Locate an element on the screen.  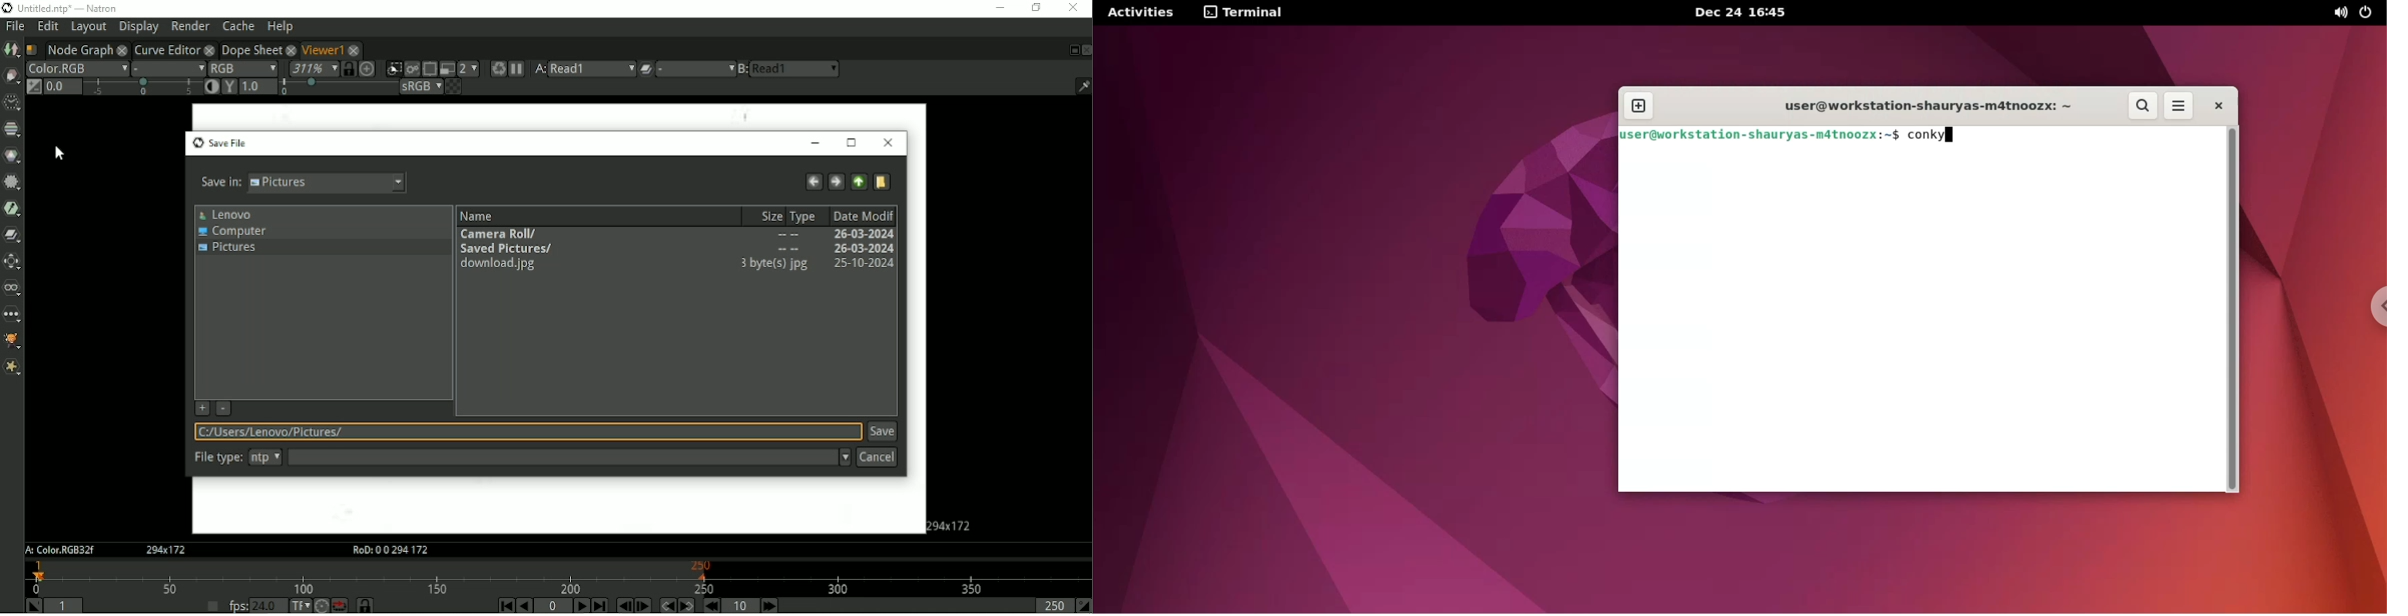
Go to parent directory is located at coordinates (858, 182).